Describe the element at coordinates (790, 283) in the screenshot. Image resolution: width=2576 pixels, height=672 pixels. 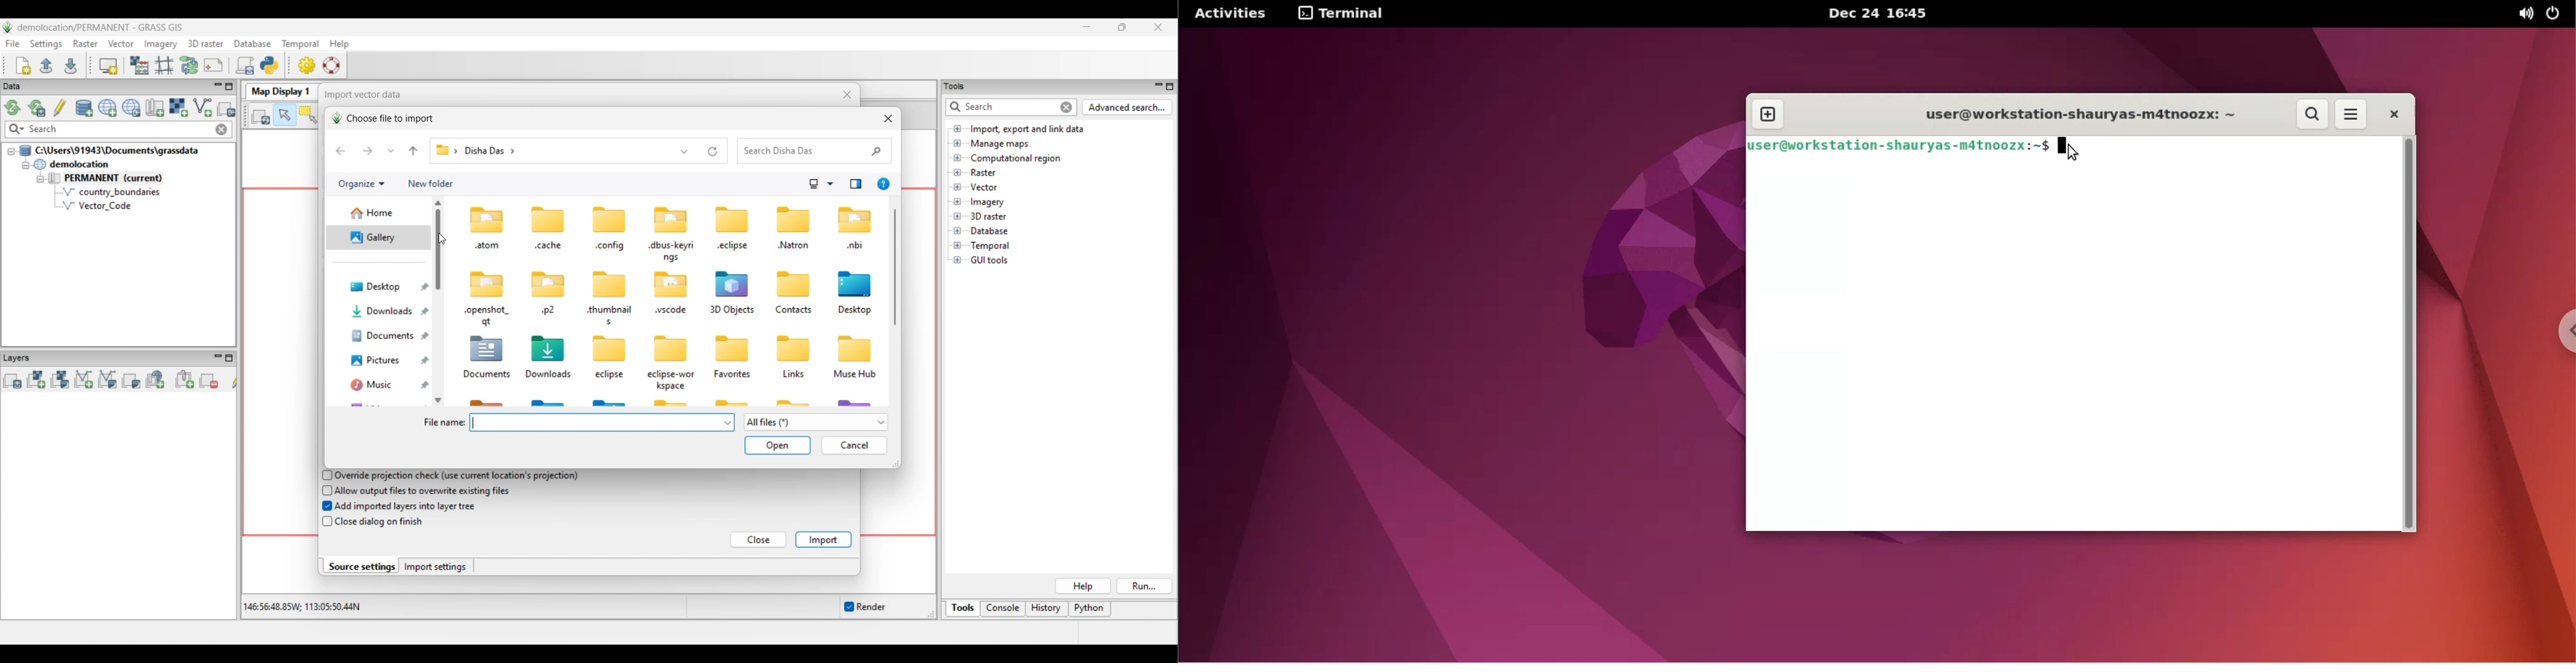
I see `icon` at that location.